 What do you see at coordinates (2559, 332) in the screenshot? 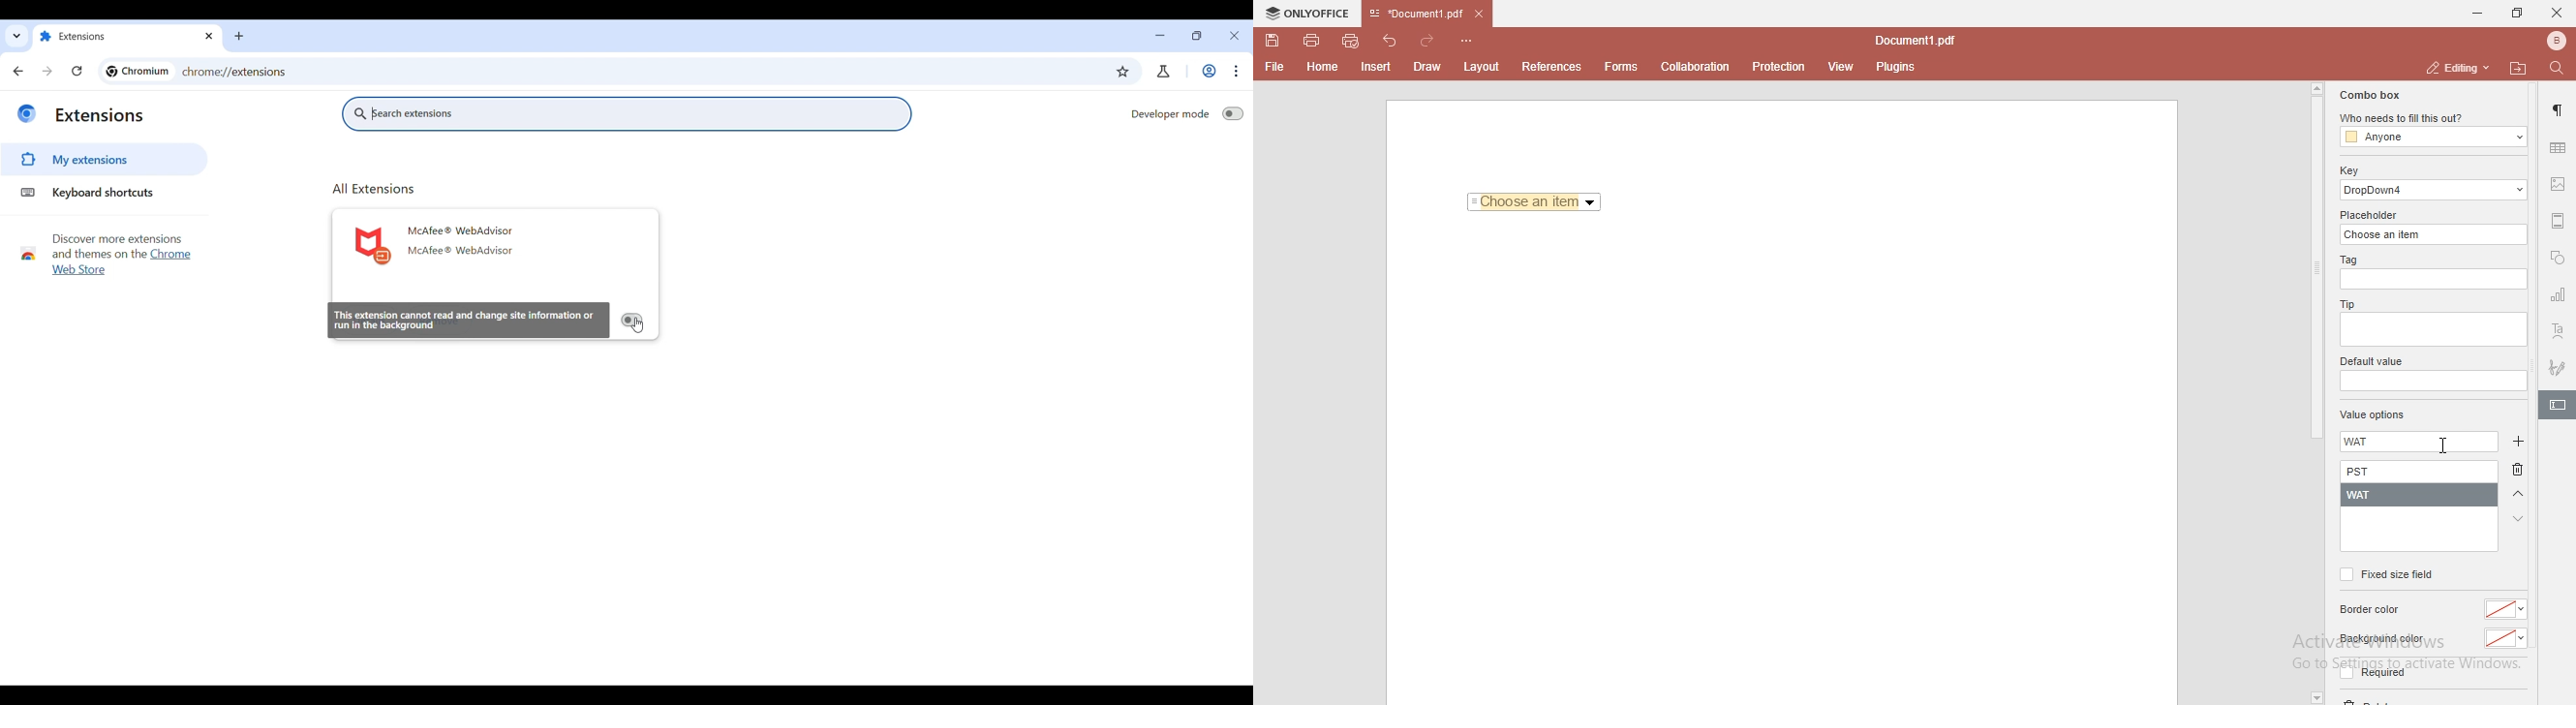
I see `text` at bounding box center [2559, 332].